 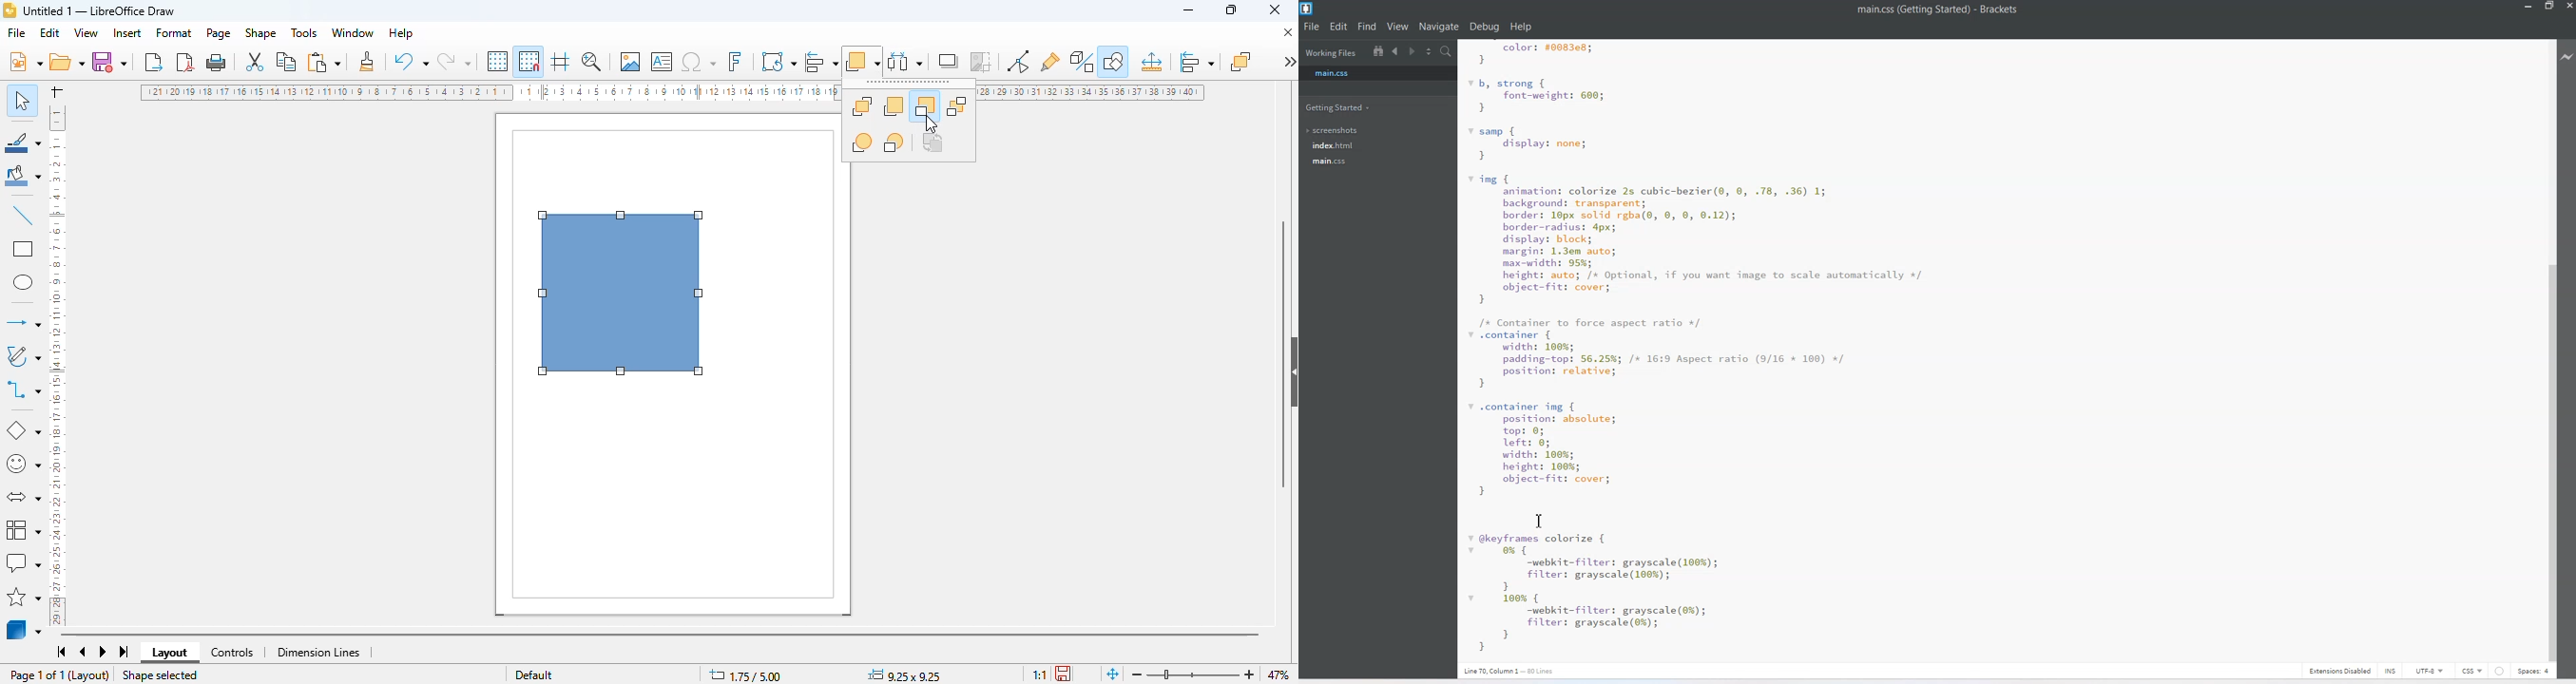 I want to click on cursor, so click(x=931, y=124).